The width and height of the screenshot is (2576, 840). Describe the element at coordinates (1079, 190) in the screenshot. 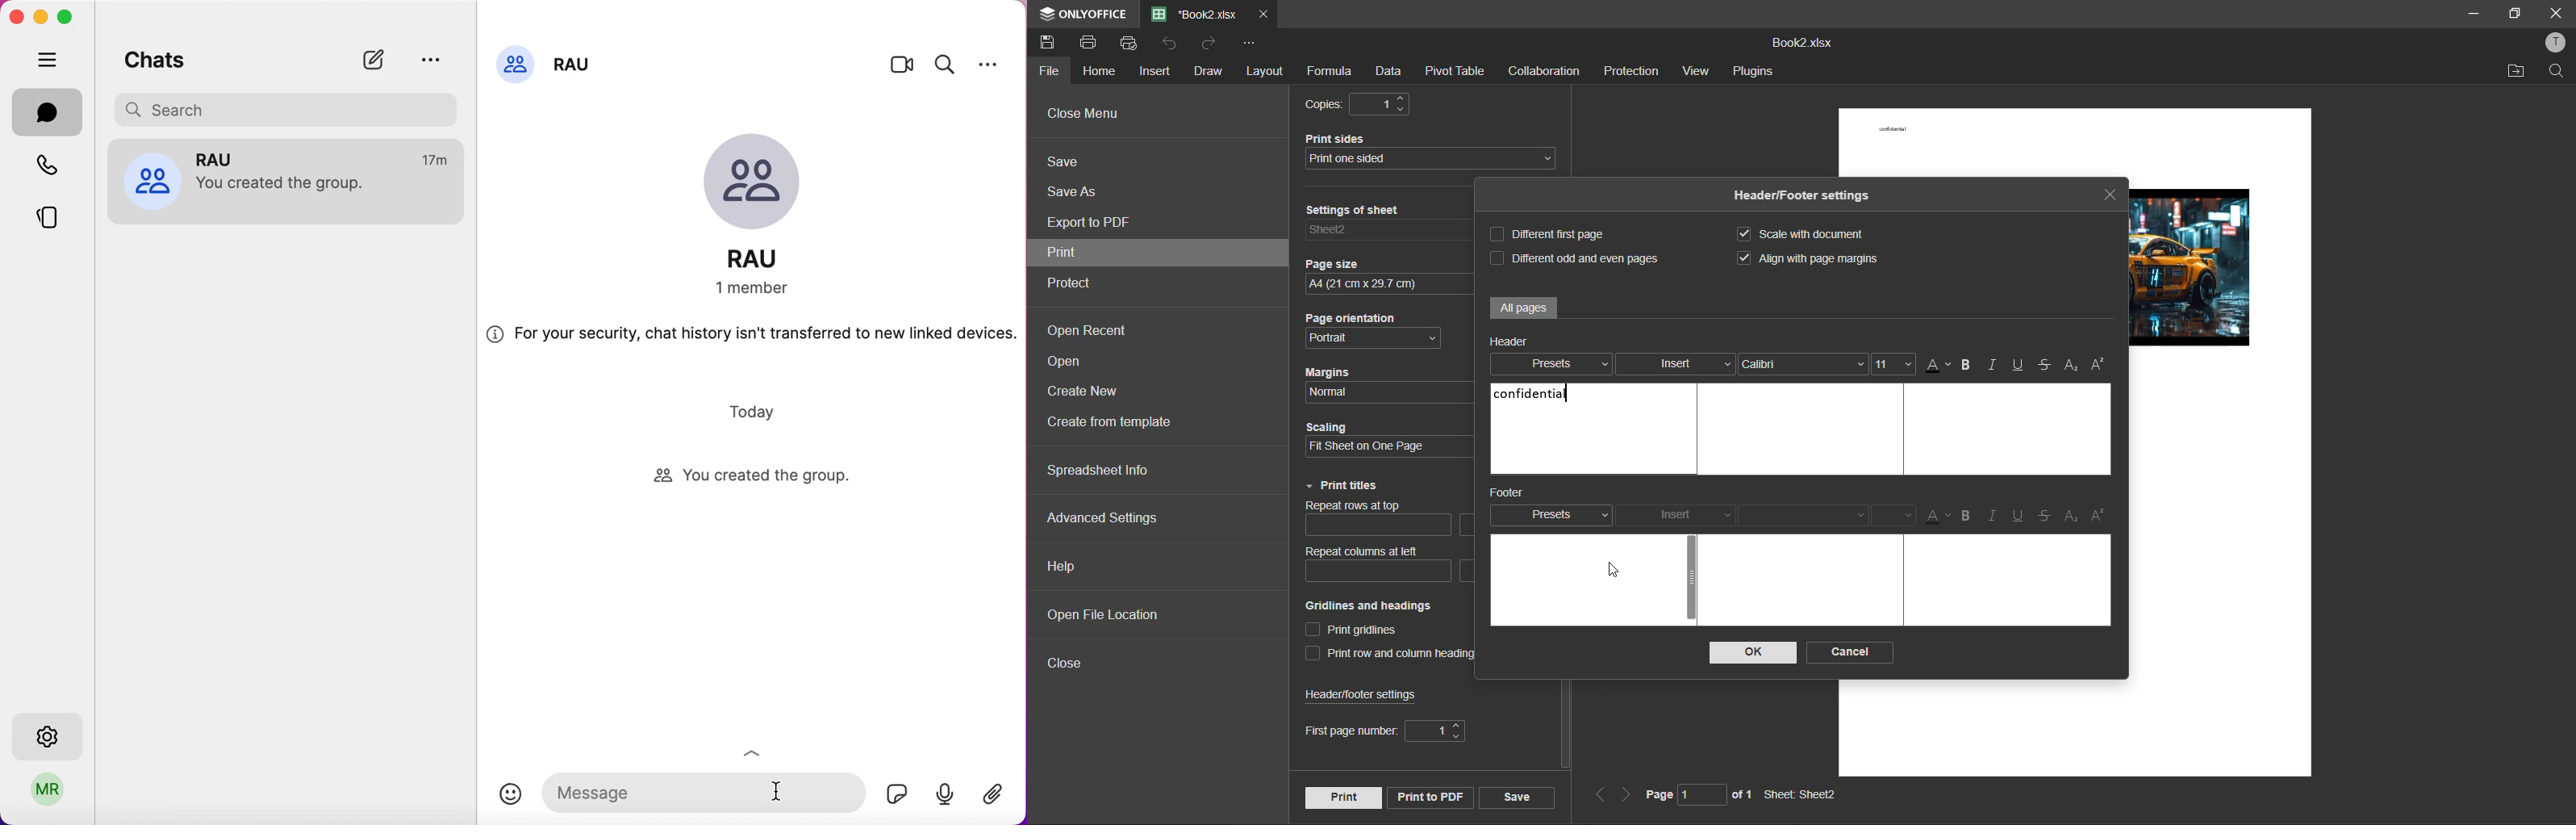

I see `save as ` at that location.